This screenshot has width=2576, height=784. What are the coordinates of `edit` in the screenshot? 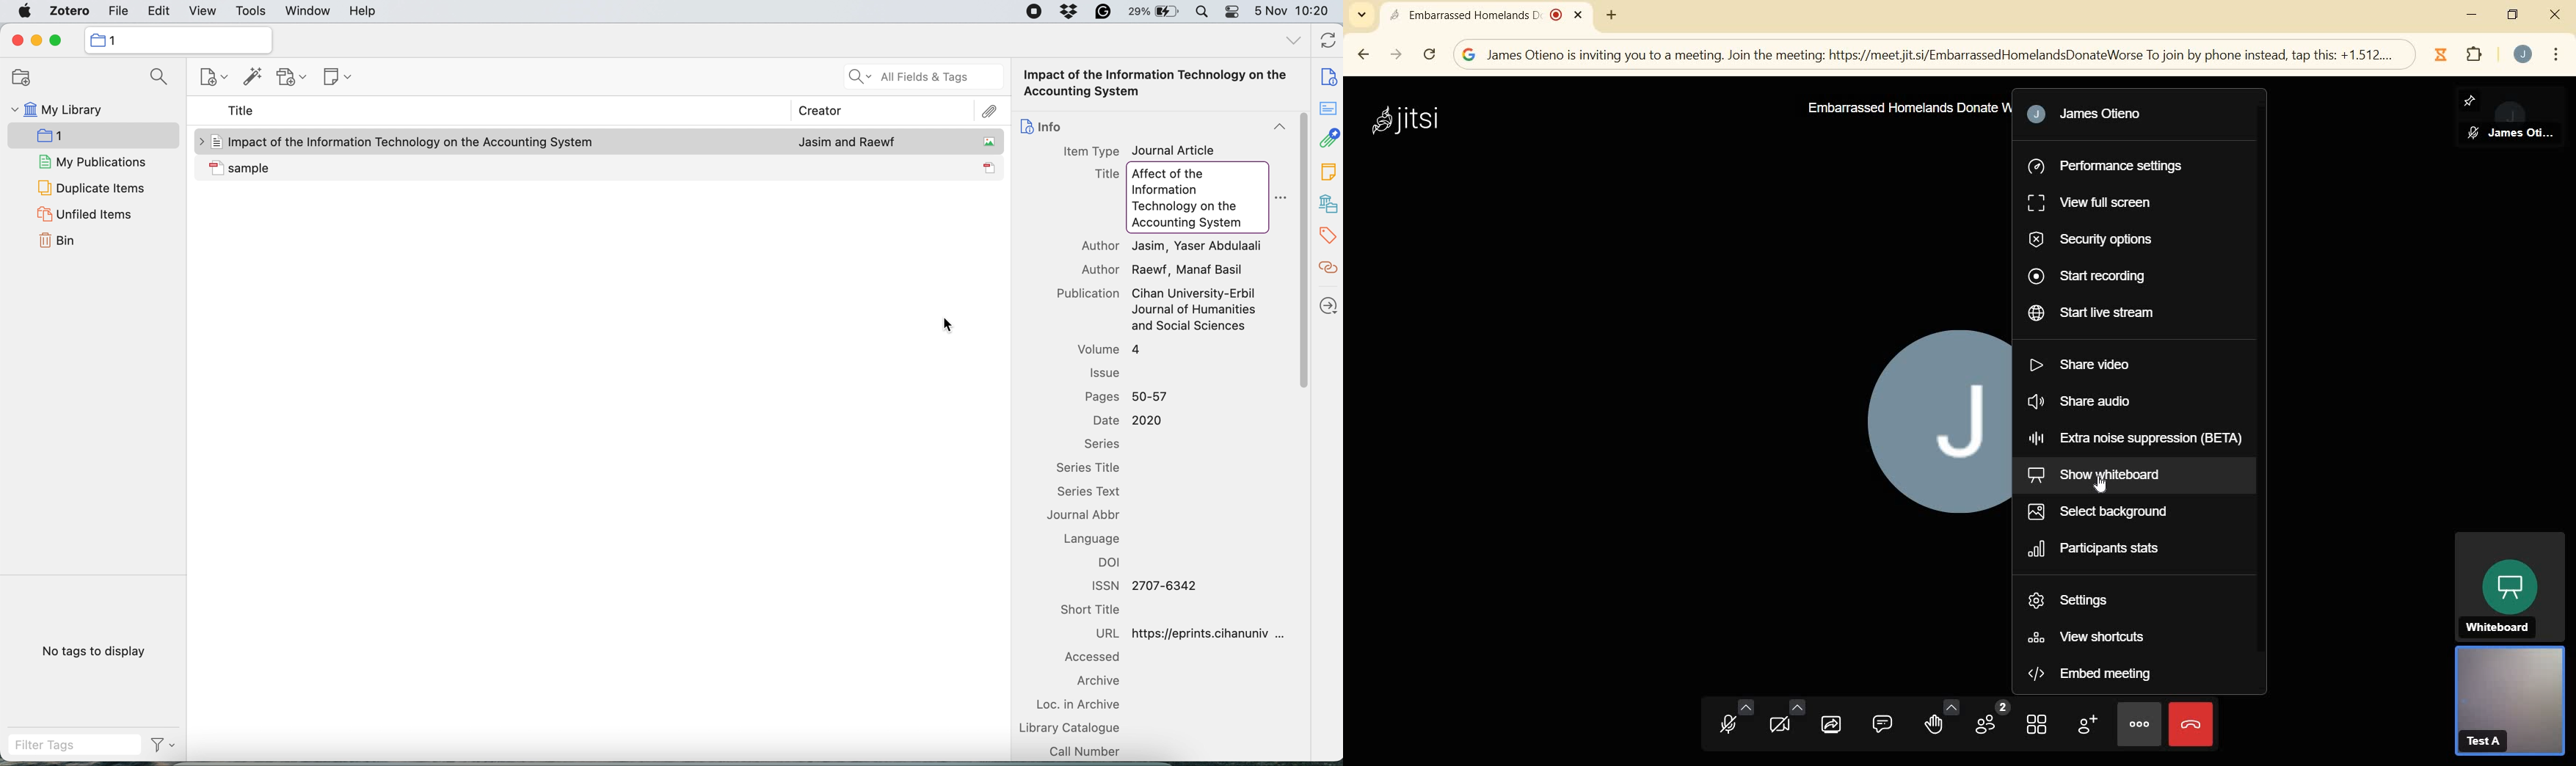 It's located at (159, 12).